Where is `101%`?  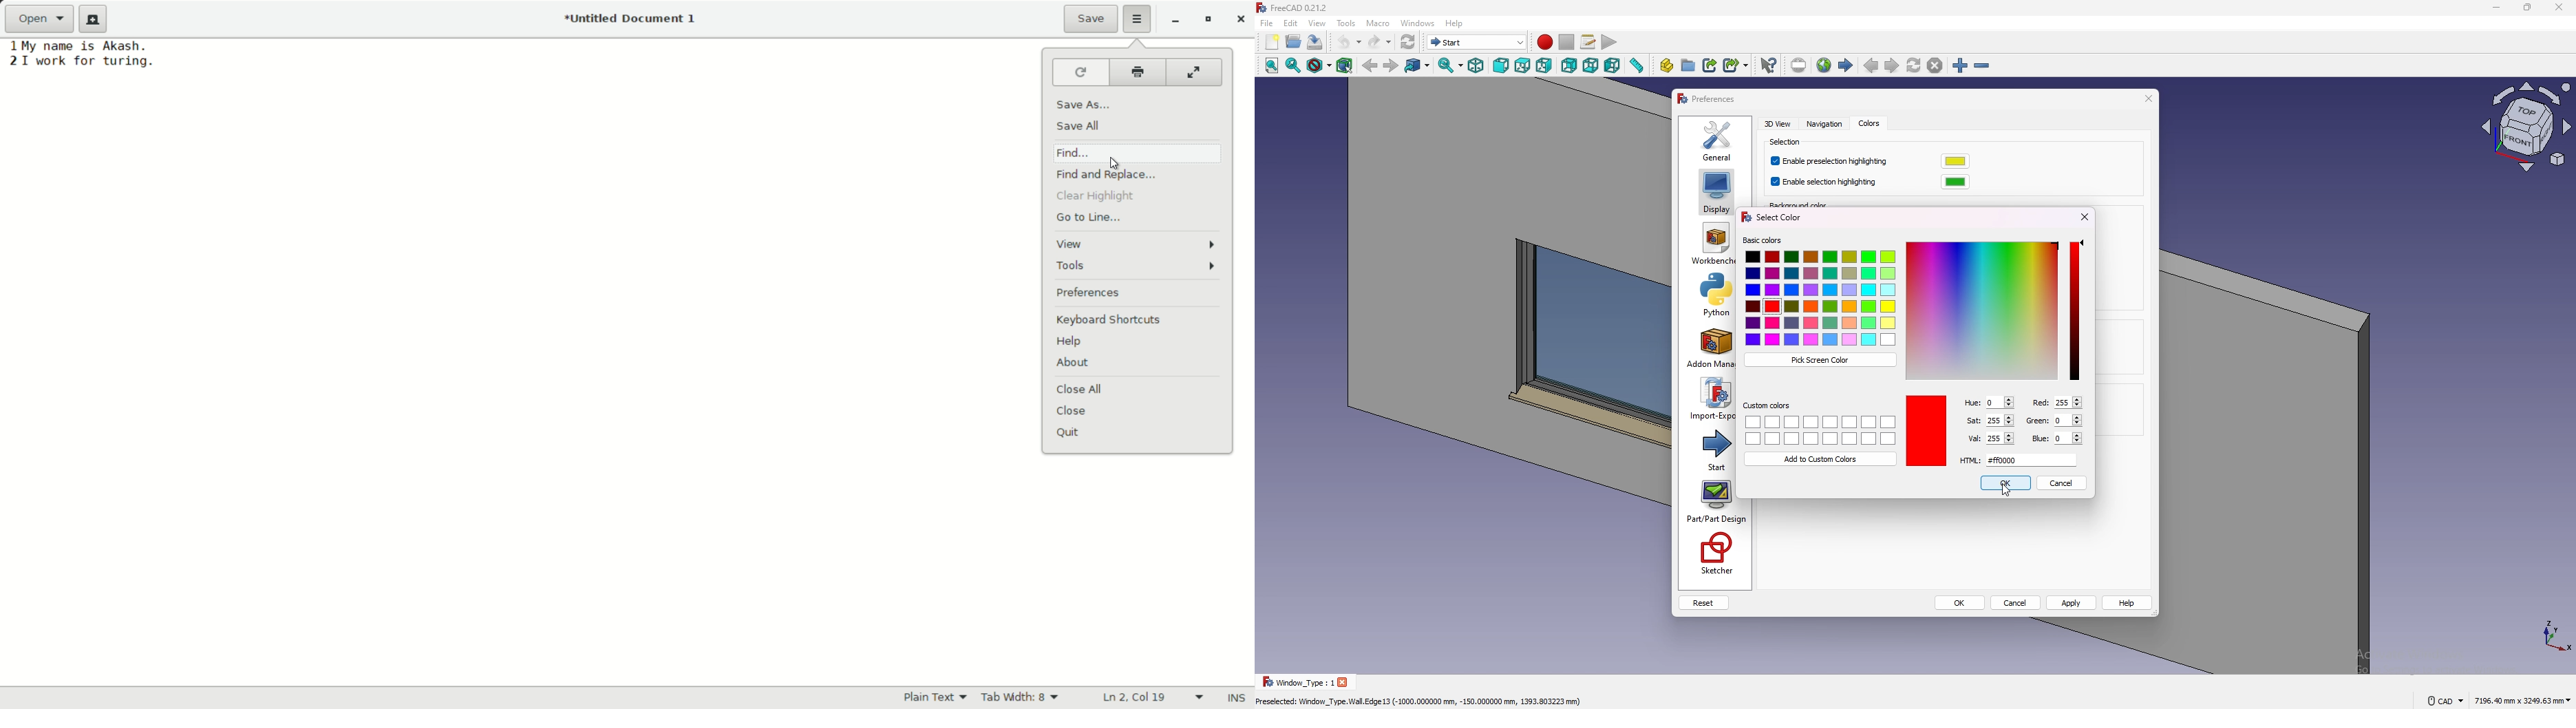 101% is located at coordinates (2000, 438).